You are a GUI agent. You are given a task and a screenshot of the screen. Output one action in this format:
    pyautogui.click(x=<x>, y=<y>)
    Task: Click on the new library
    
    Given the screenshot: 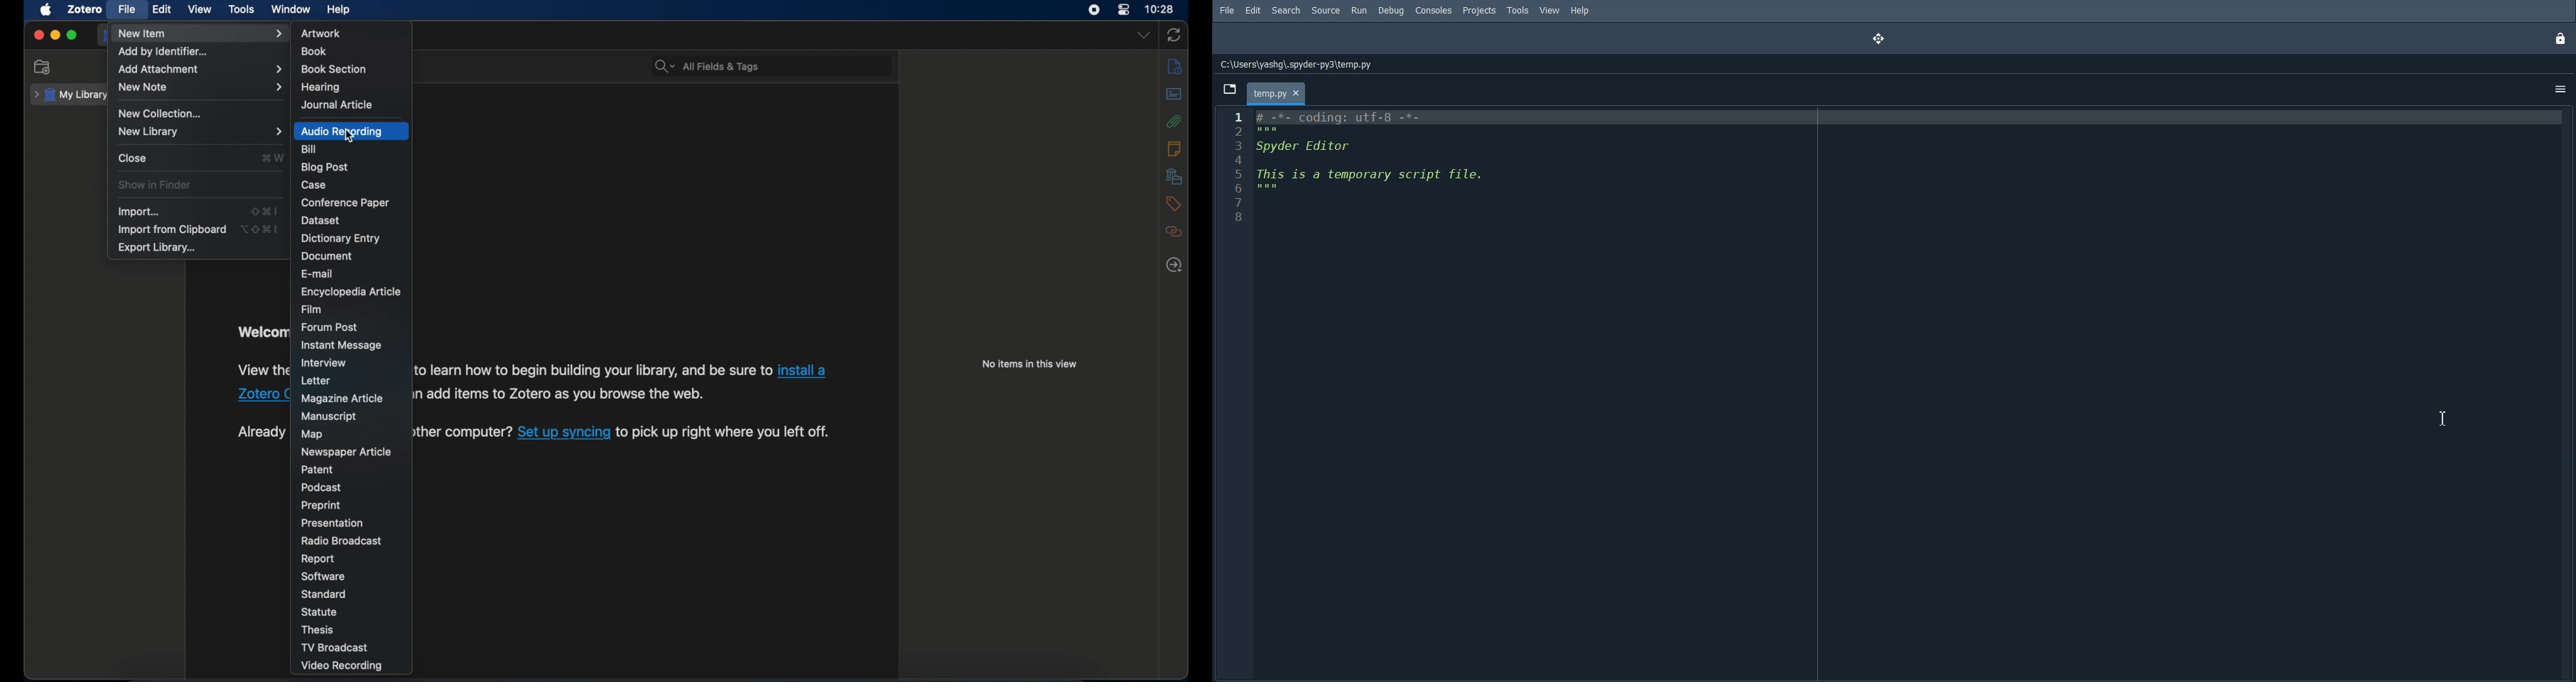 What is the action you would take?
    pyautogui.click(x=201, y=132)
    